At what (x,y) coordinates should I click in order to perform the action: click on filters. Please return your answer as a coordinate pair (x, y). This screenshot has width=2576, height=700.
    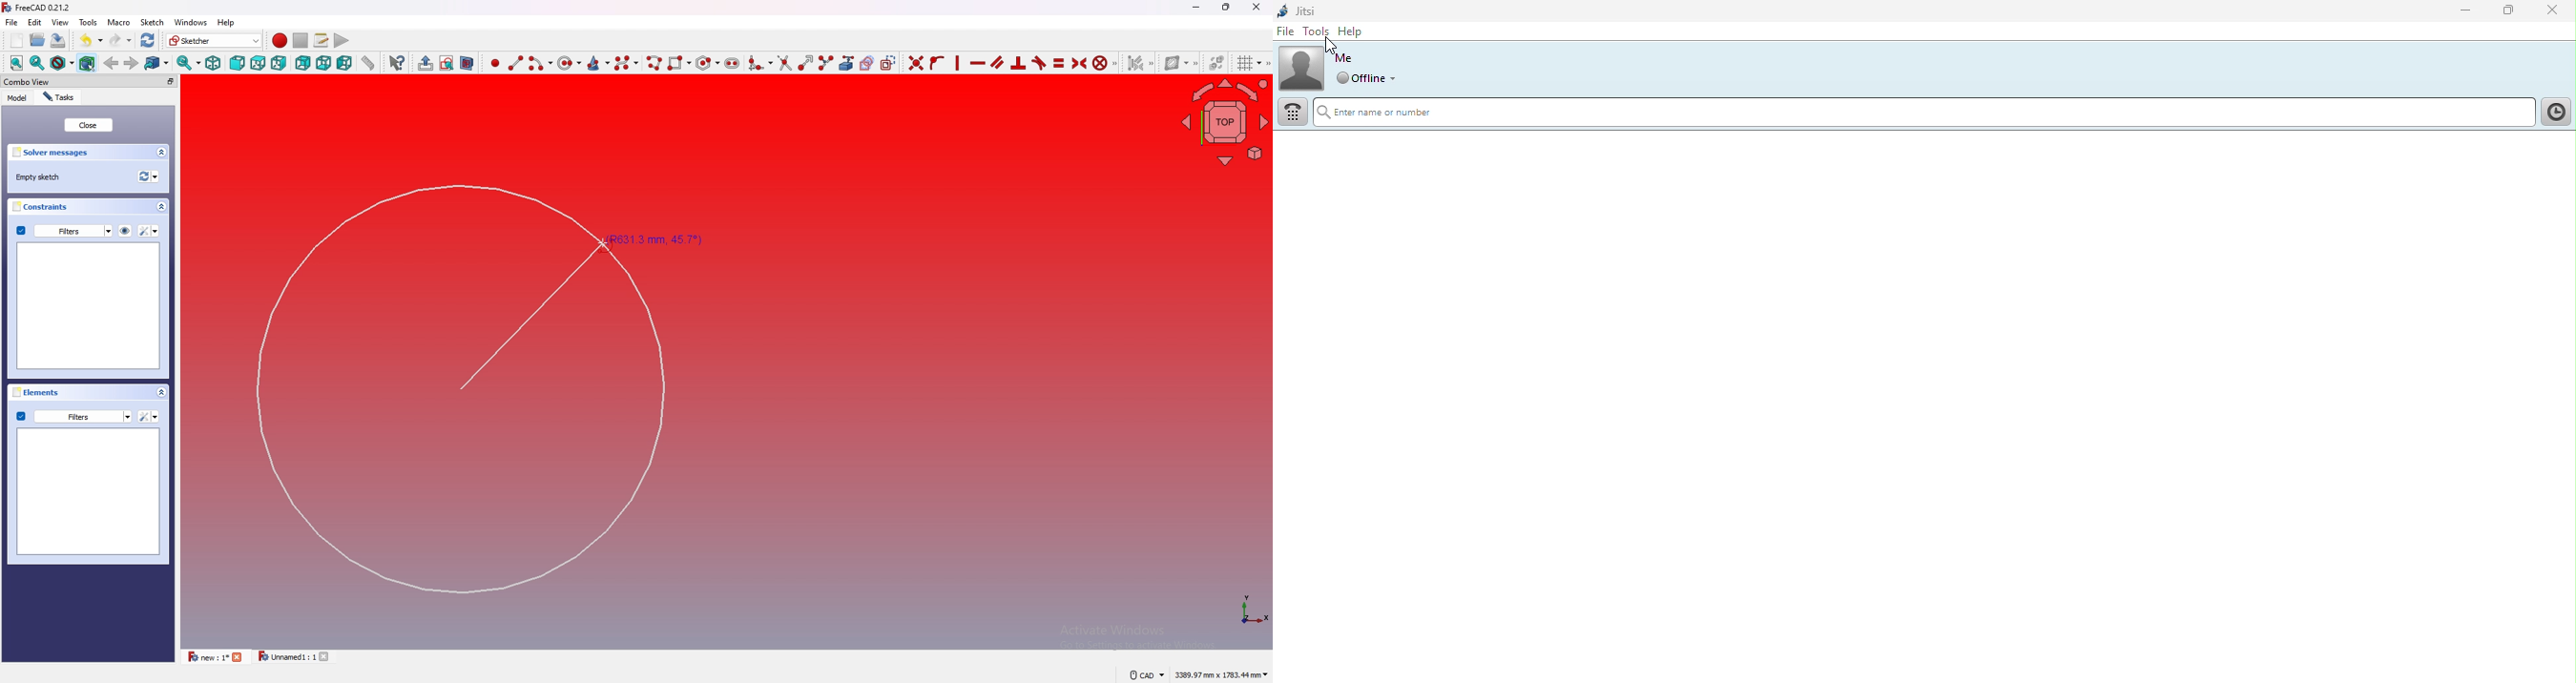
    Looking at the image, I should click on (74, 416).